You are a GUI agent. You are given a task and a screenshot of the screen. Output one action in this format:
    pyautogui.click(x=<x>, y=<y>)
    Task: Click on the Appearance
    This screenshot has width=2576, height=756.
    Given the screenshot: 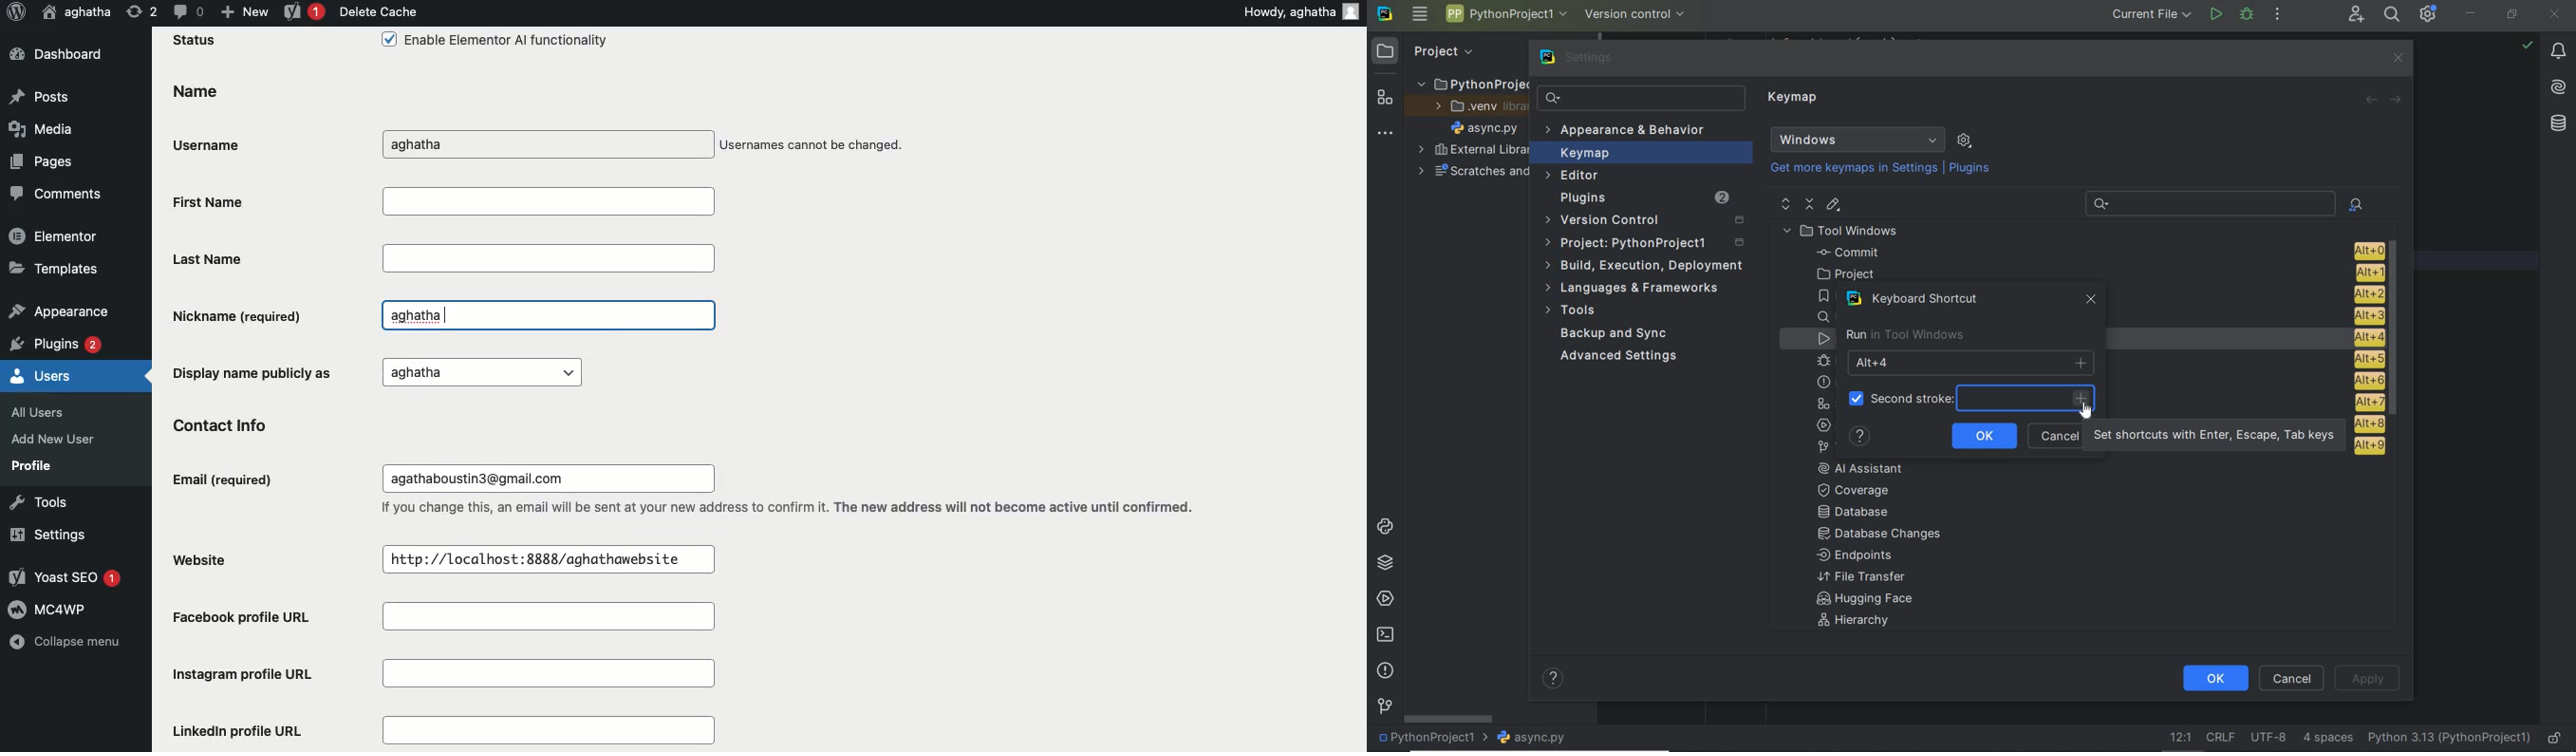 What is the action you would take?
    pyautogui.click(x=58, y=309)
    